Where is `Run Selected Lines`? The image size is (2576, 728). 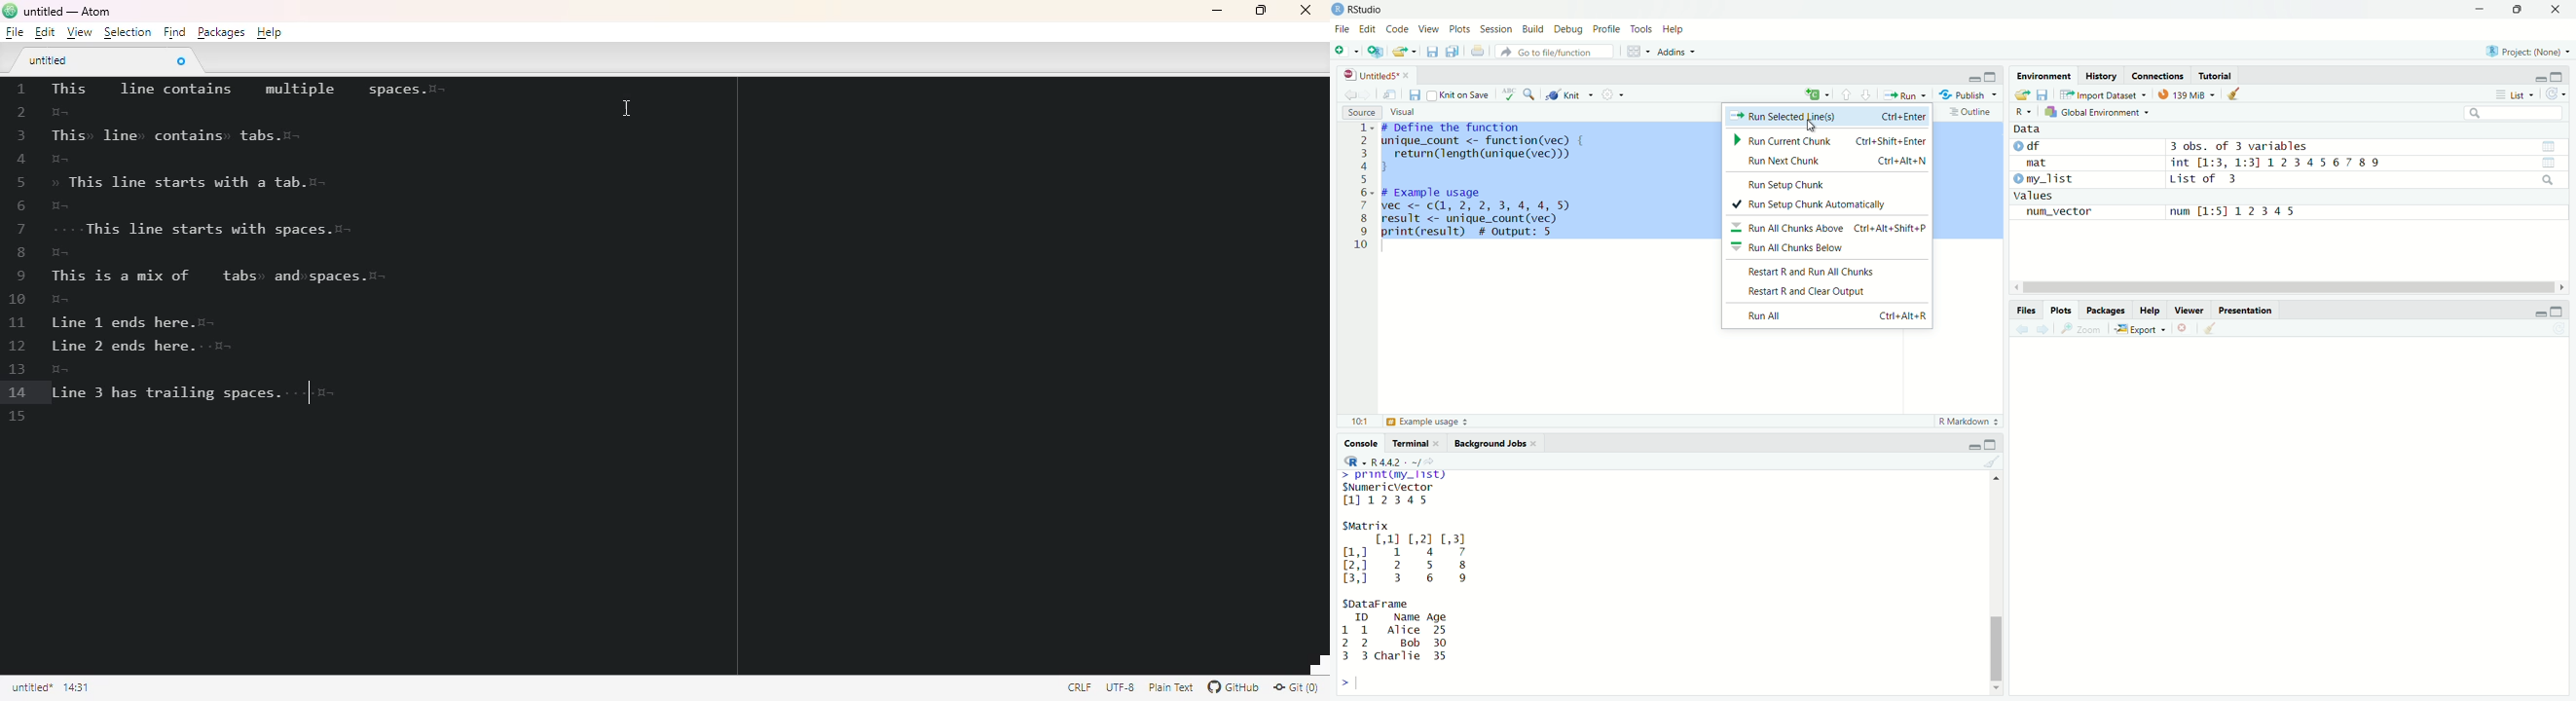
Run Selected Lines is located at coordinates (1784, 117).